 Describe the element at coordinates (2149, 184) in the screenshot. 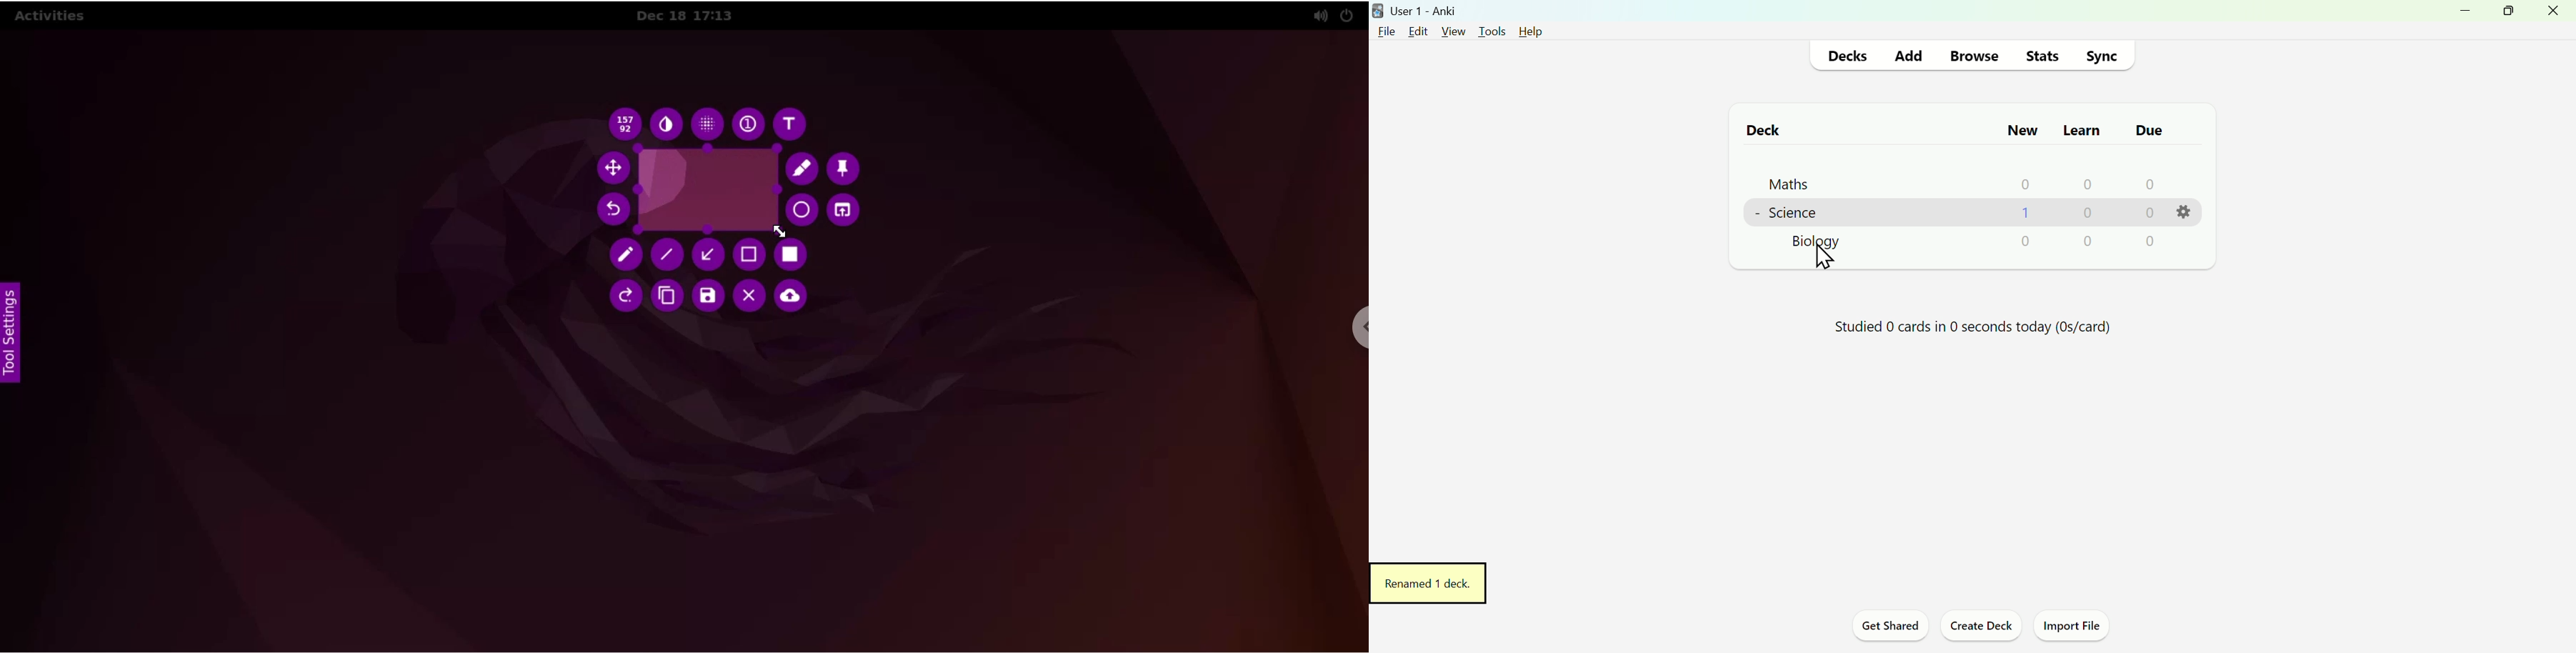

I see `0` at that location.